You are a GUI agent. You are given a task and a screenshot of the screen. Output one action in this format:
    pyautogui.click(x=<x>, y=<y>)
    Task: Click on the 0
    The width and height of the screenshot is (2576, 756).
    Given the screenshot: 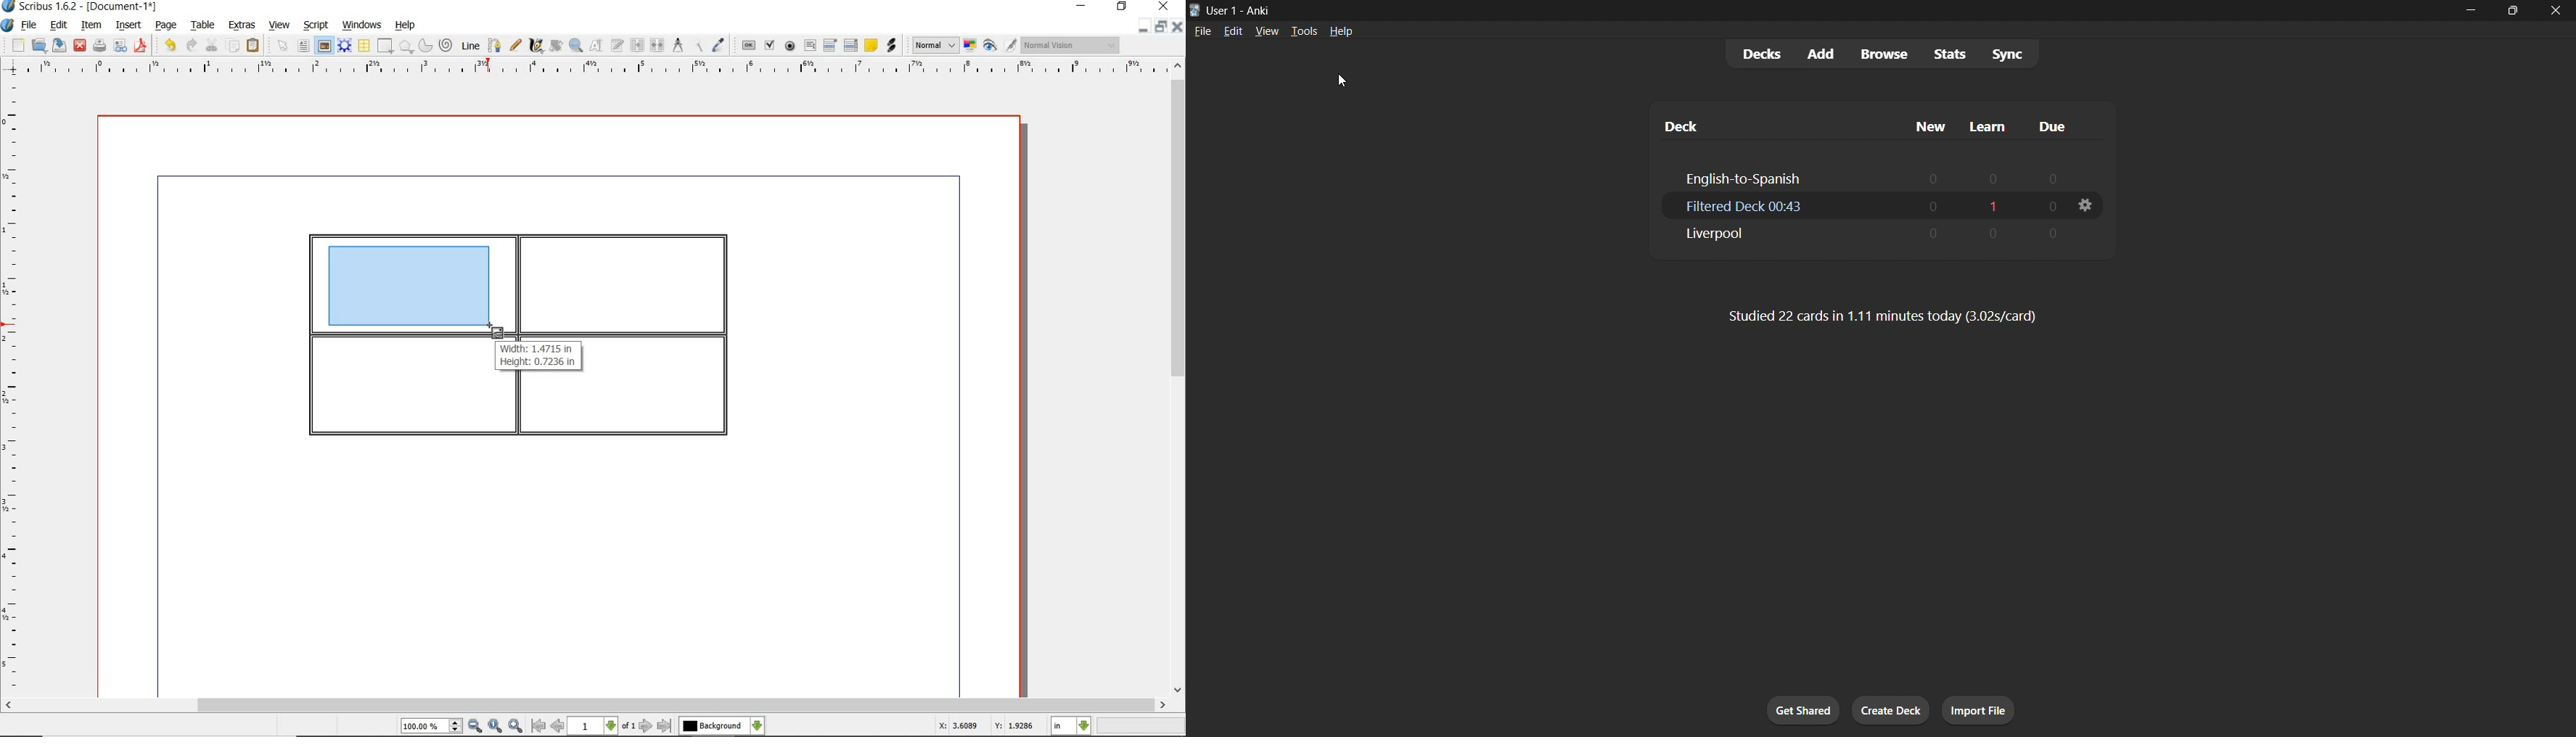 What is the action you would take?
    pyautogui.click(x=1931, y=176)
    